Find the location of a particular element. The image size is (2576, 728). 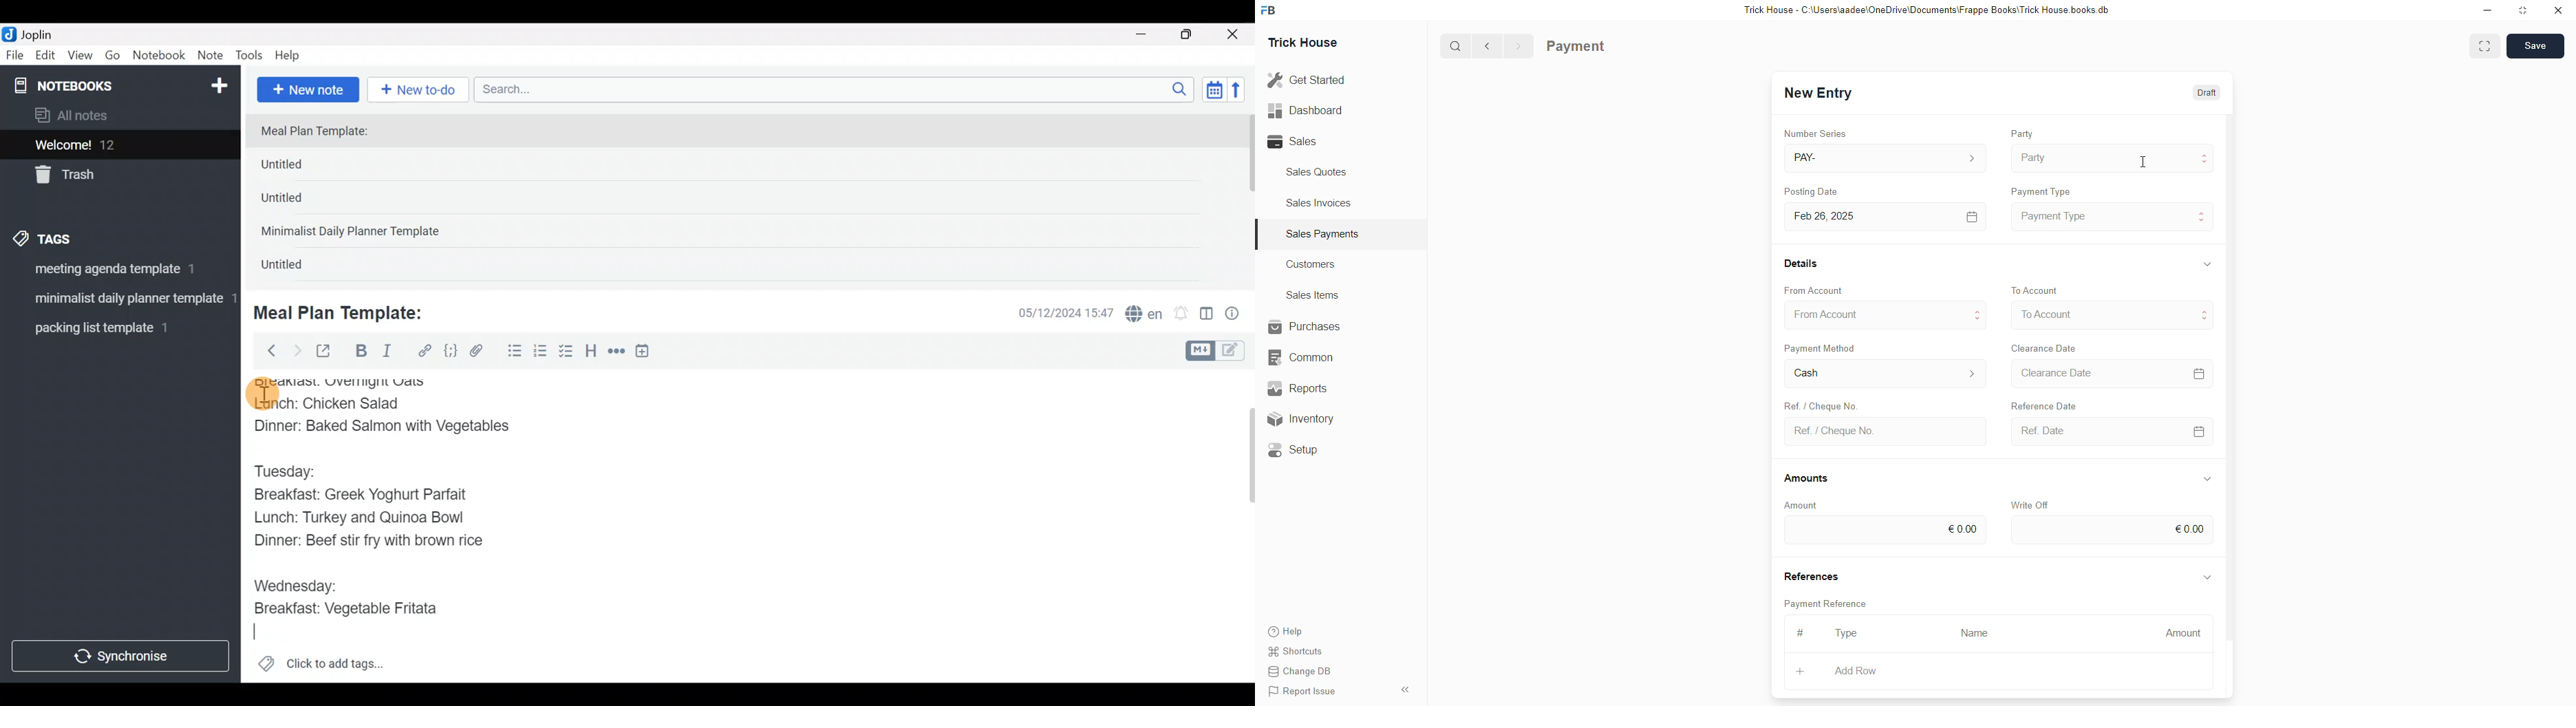

Hide sidebar is located at coordinates (1405, 689).